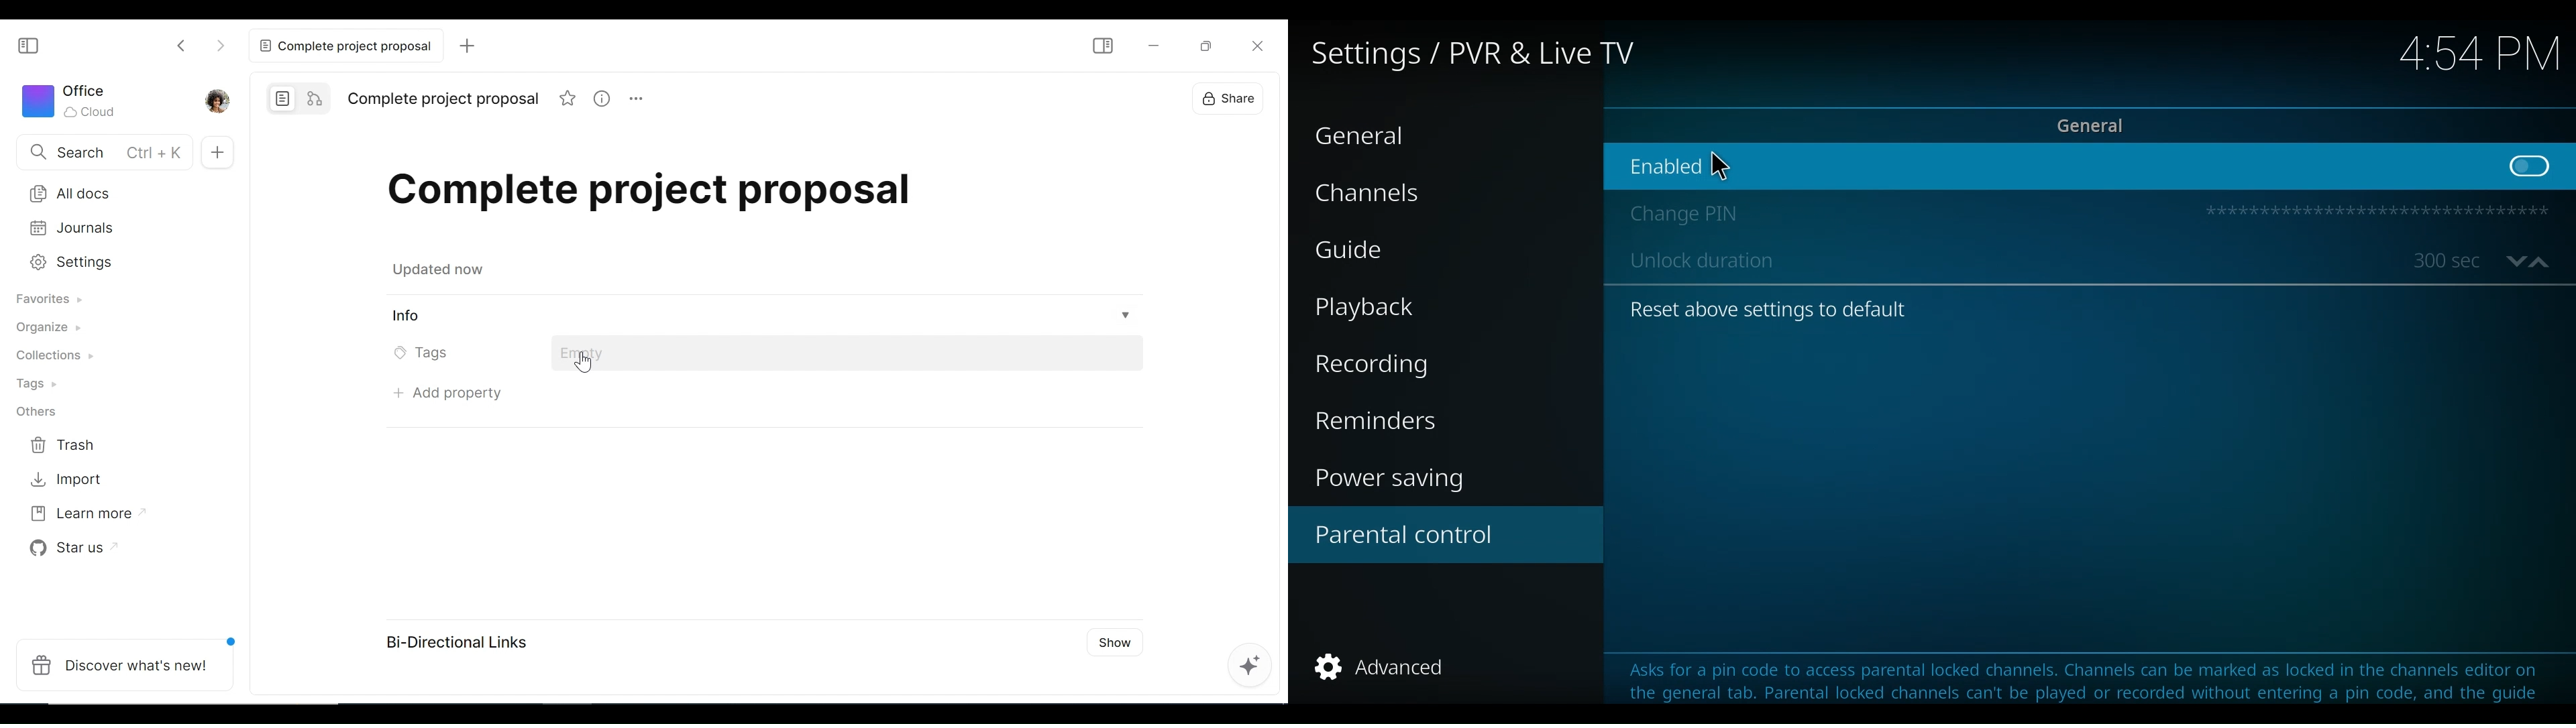 The width and height of the screenshot is (2576, 728). Describe the element at coordinates (2090, 125) in the screenshot. I see `General` at that location.